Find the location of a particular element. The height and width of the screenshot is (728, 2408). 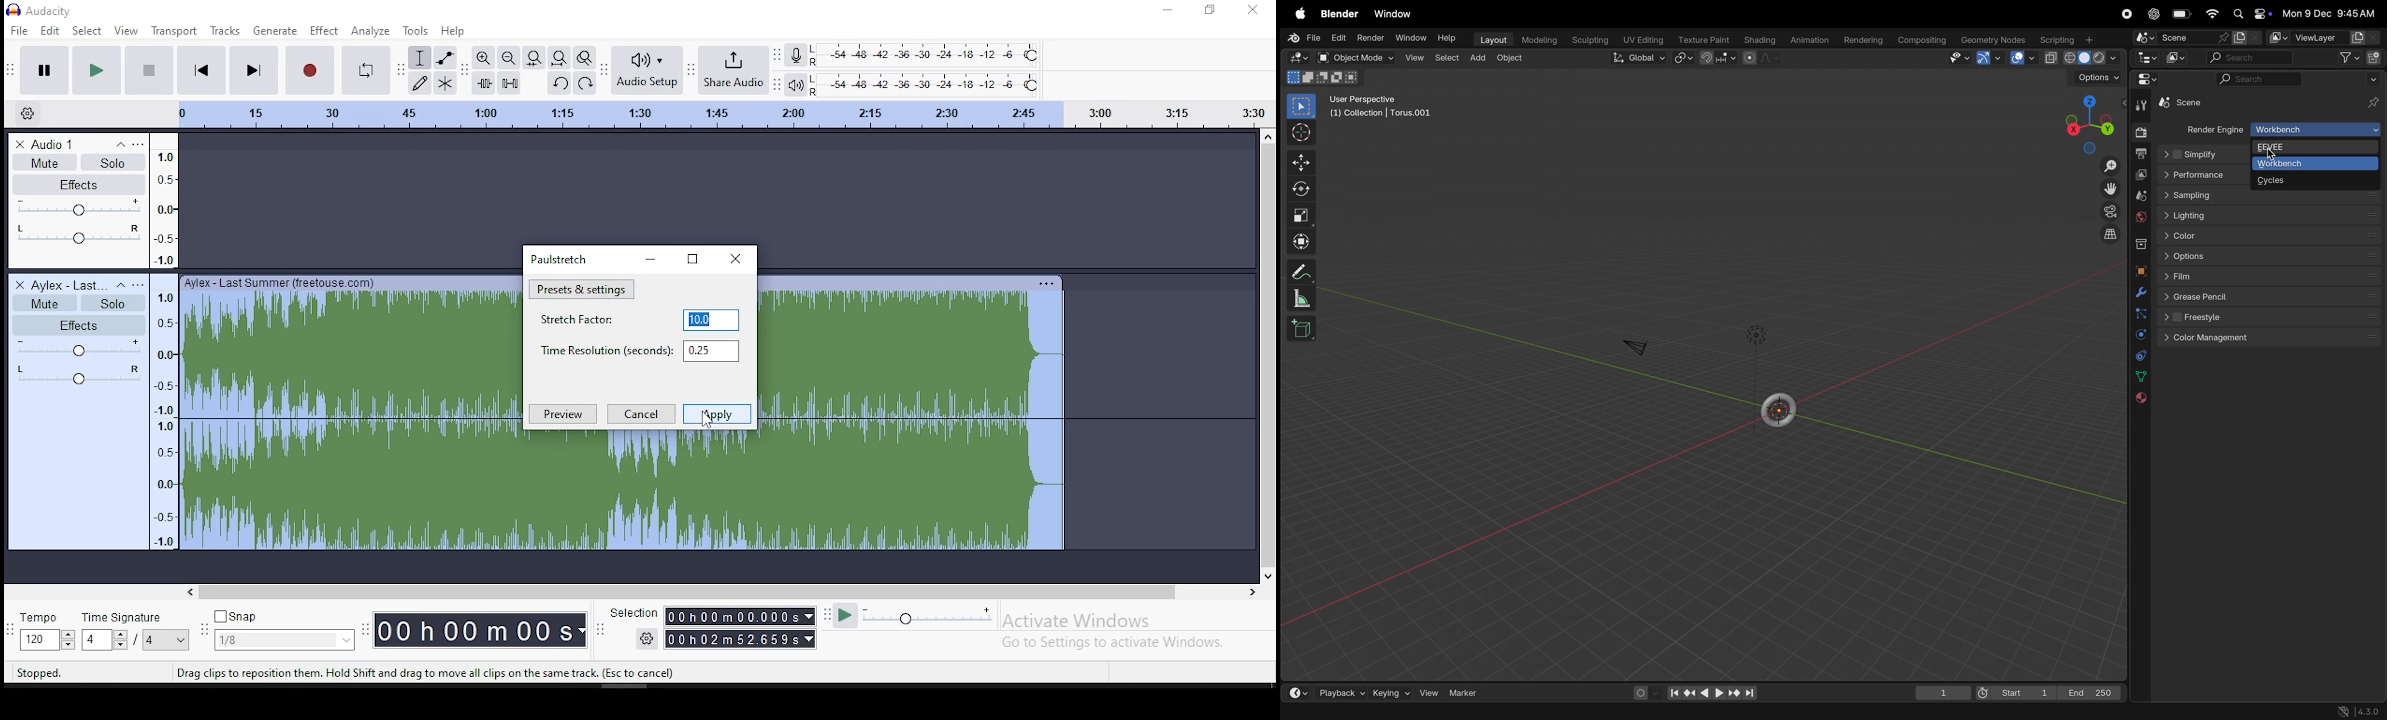

Options is located at coordinates (2095, 77).